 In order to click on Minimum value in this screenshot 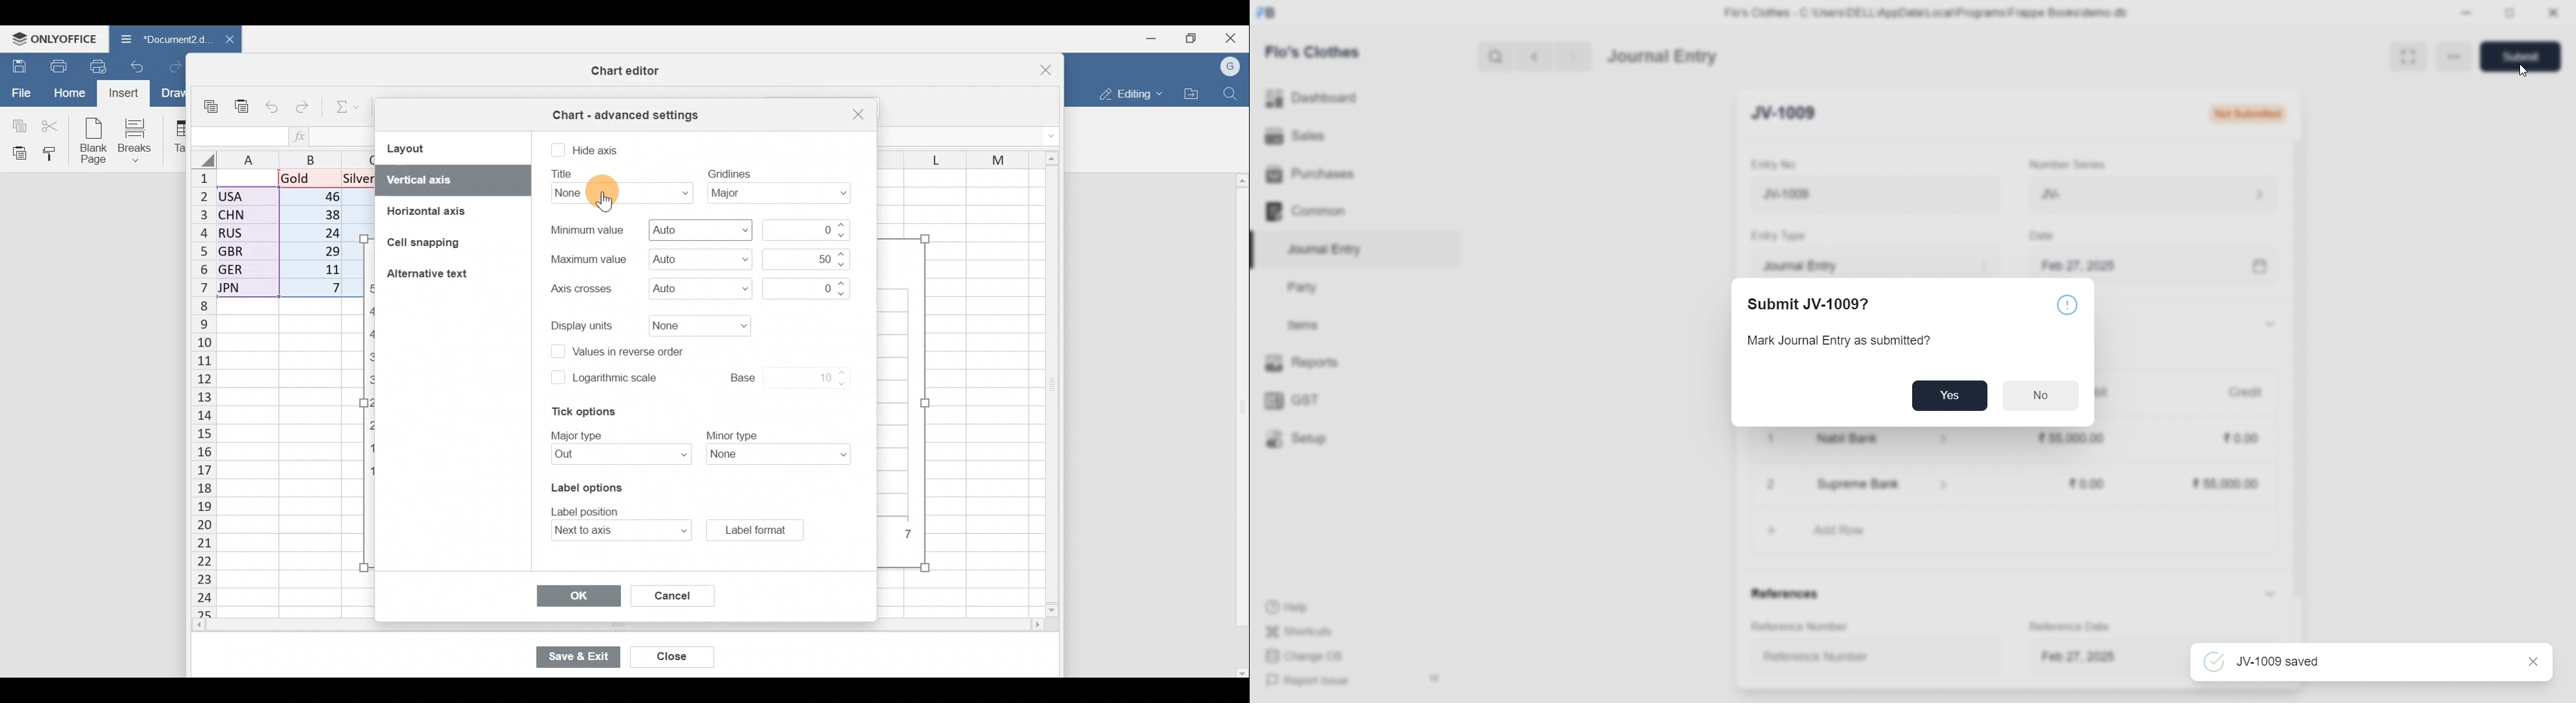, I will do `click(703, 228)`.